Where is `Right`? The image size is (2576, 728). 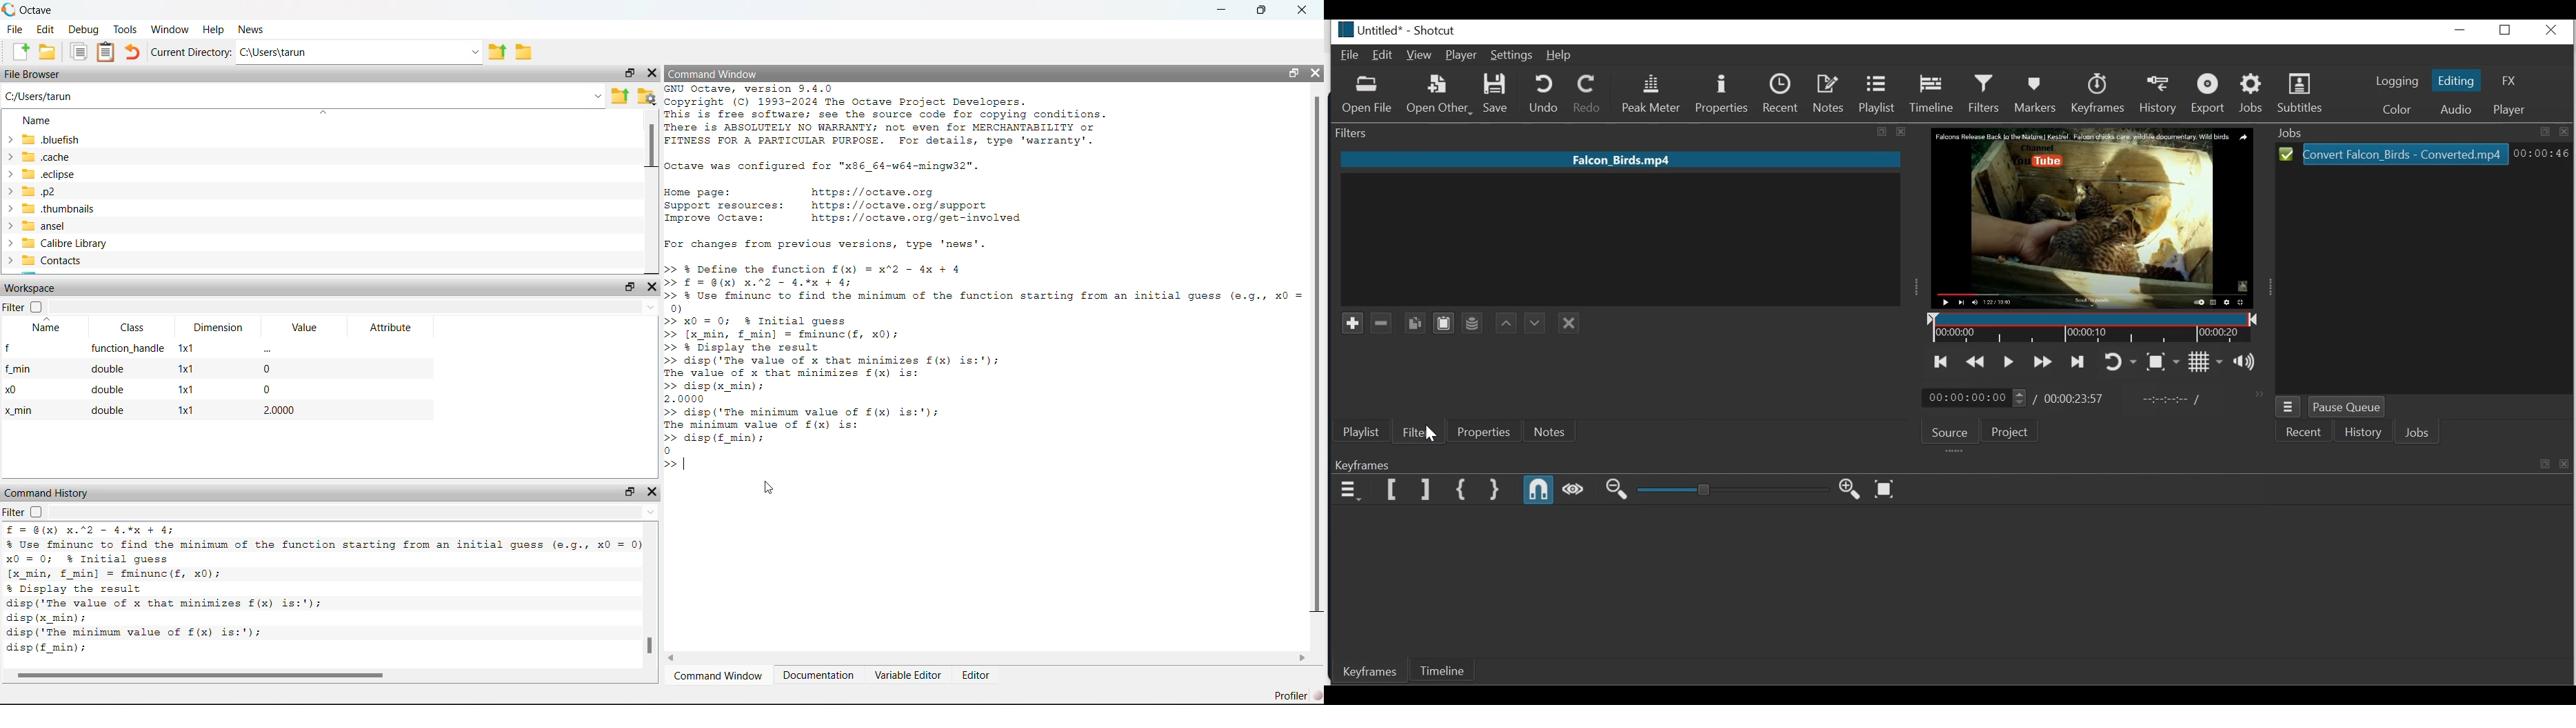
Right is located at coordinates (1302, 656).